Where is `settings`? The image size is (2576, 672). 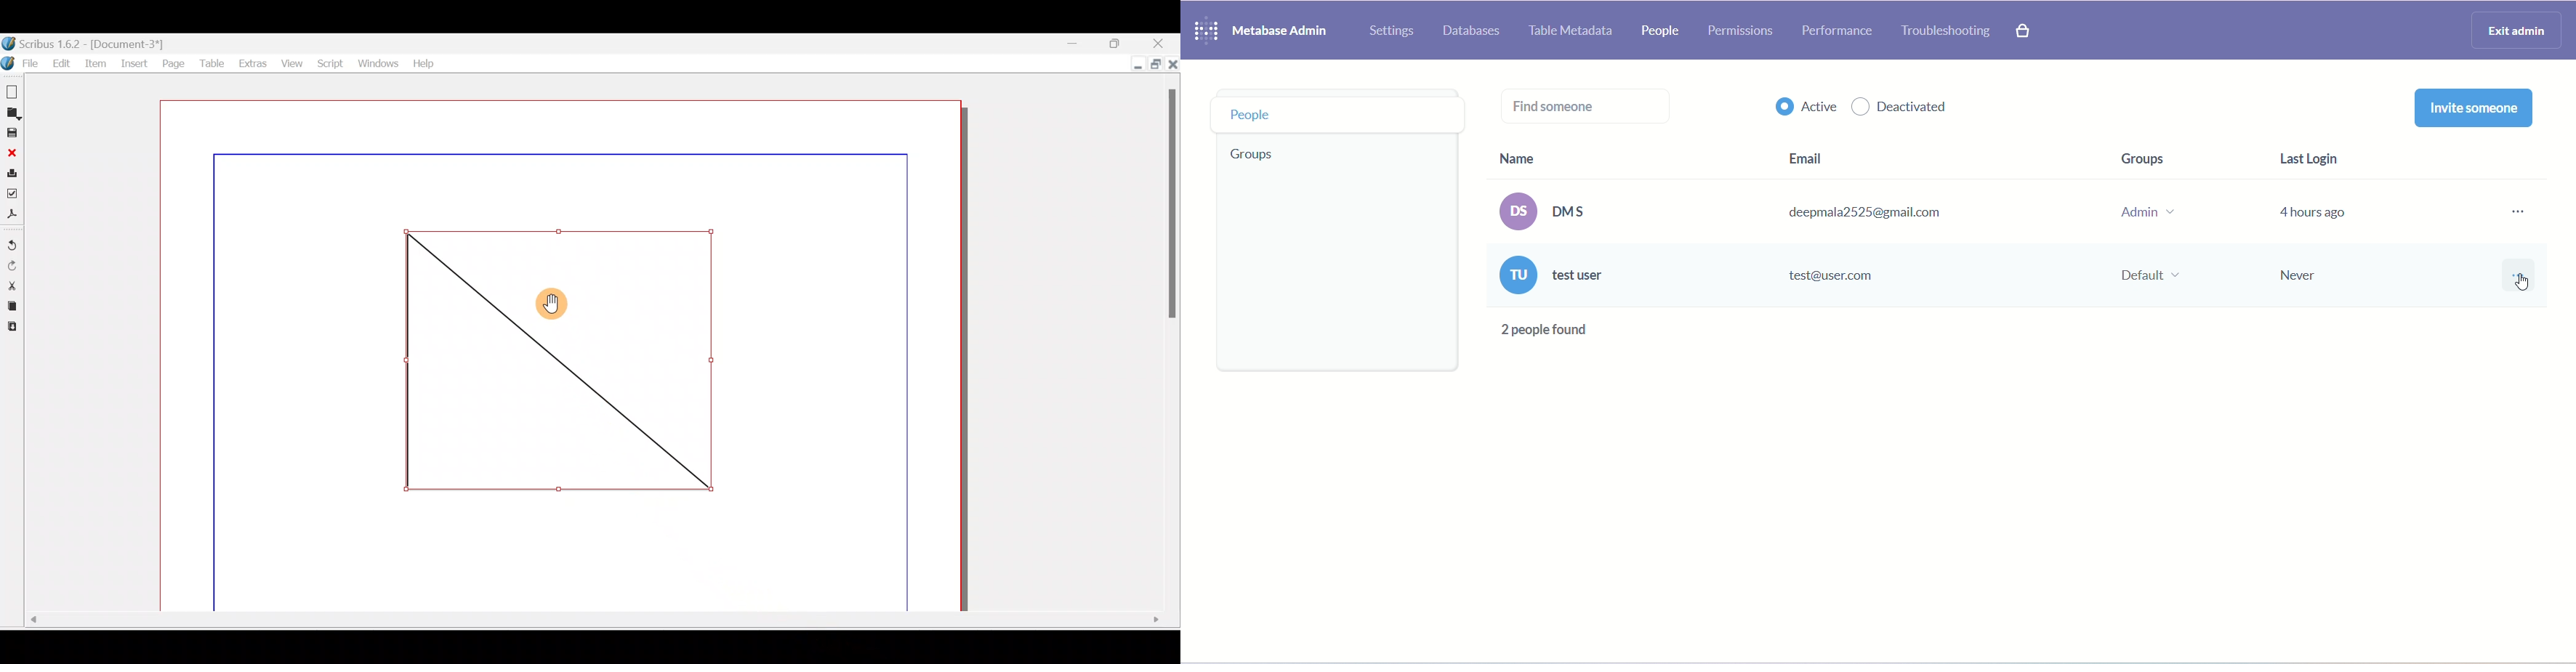 settings is located at coordinates (1390, 31).